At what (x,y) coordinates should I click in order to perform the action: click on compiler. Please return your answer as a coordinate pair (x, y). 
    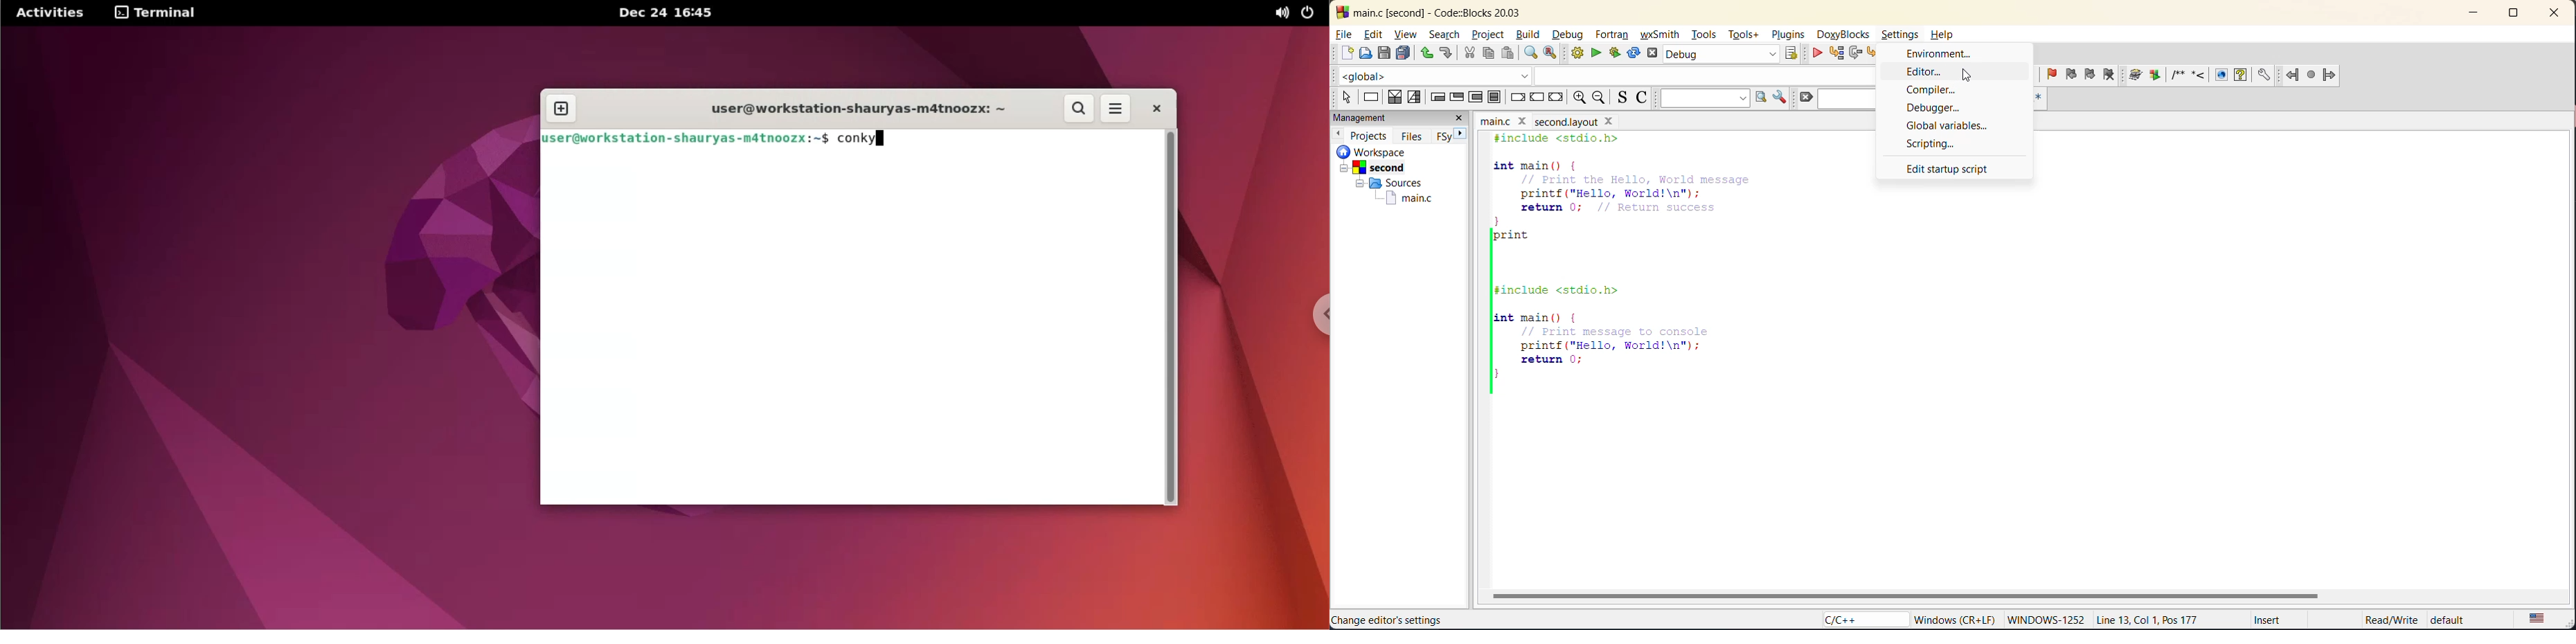
    Looking at the image, I should click on (1930, 88).